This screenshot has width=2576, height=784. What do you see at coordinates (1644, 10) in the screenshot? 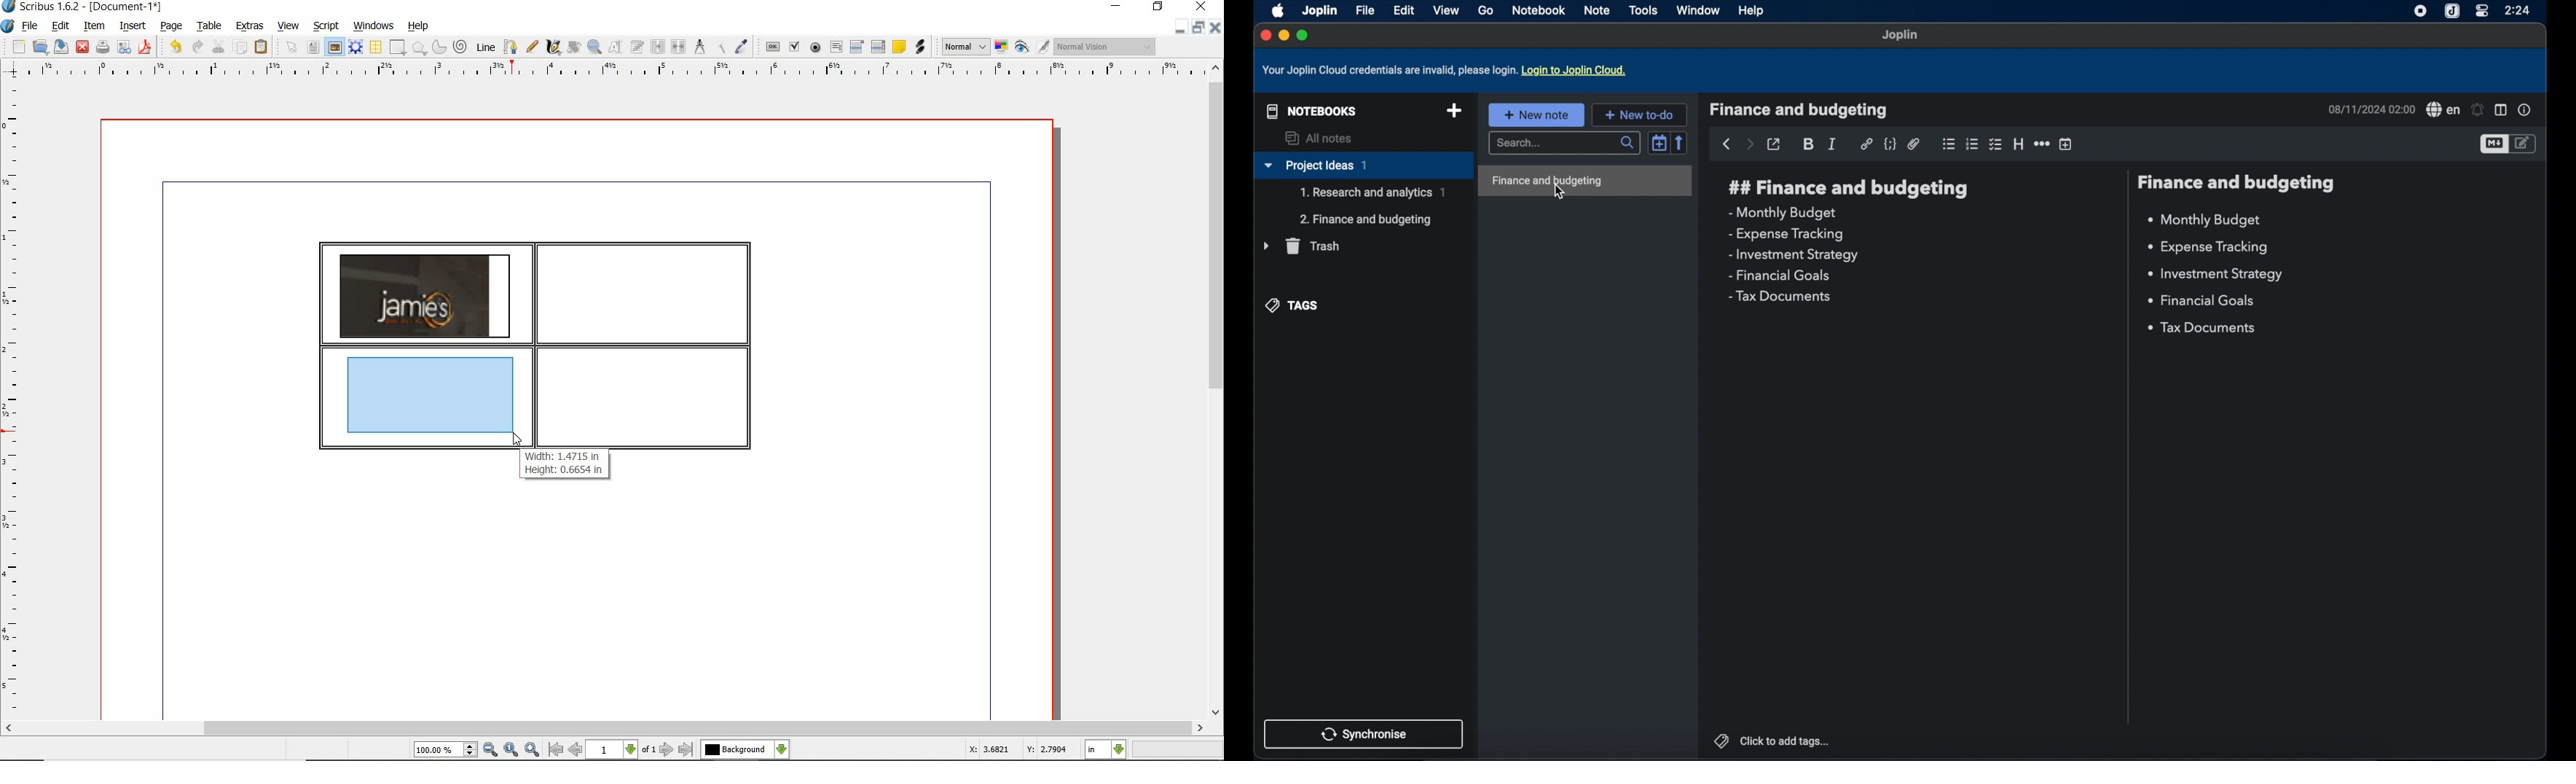
I see `tools` at bounding box center [1644, 10].